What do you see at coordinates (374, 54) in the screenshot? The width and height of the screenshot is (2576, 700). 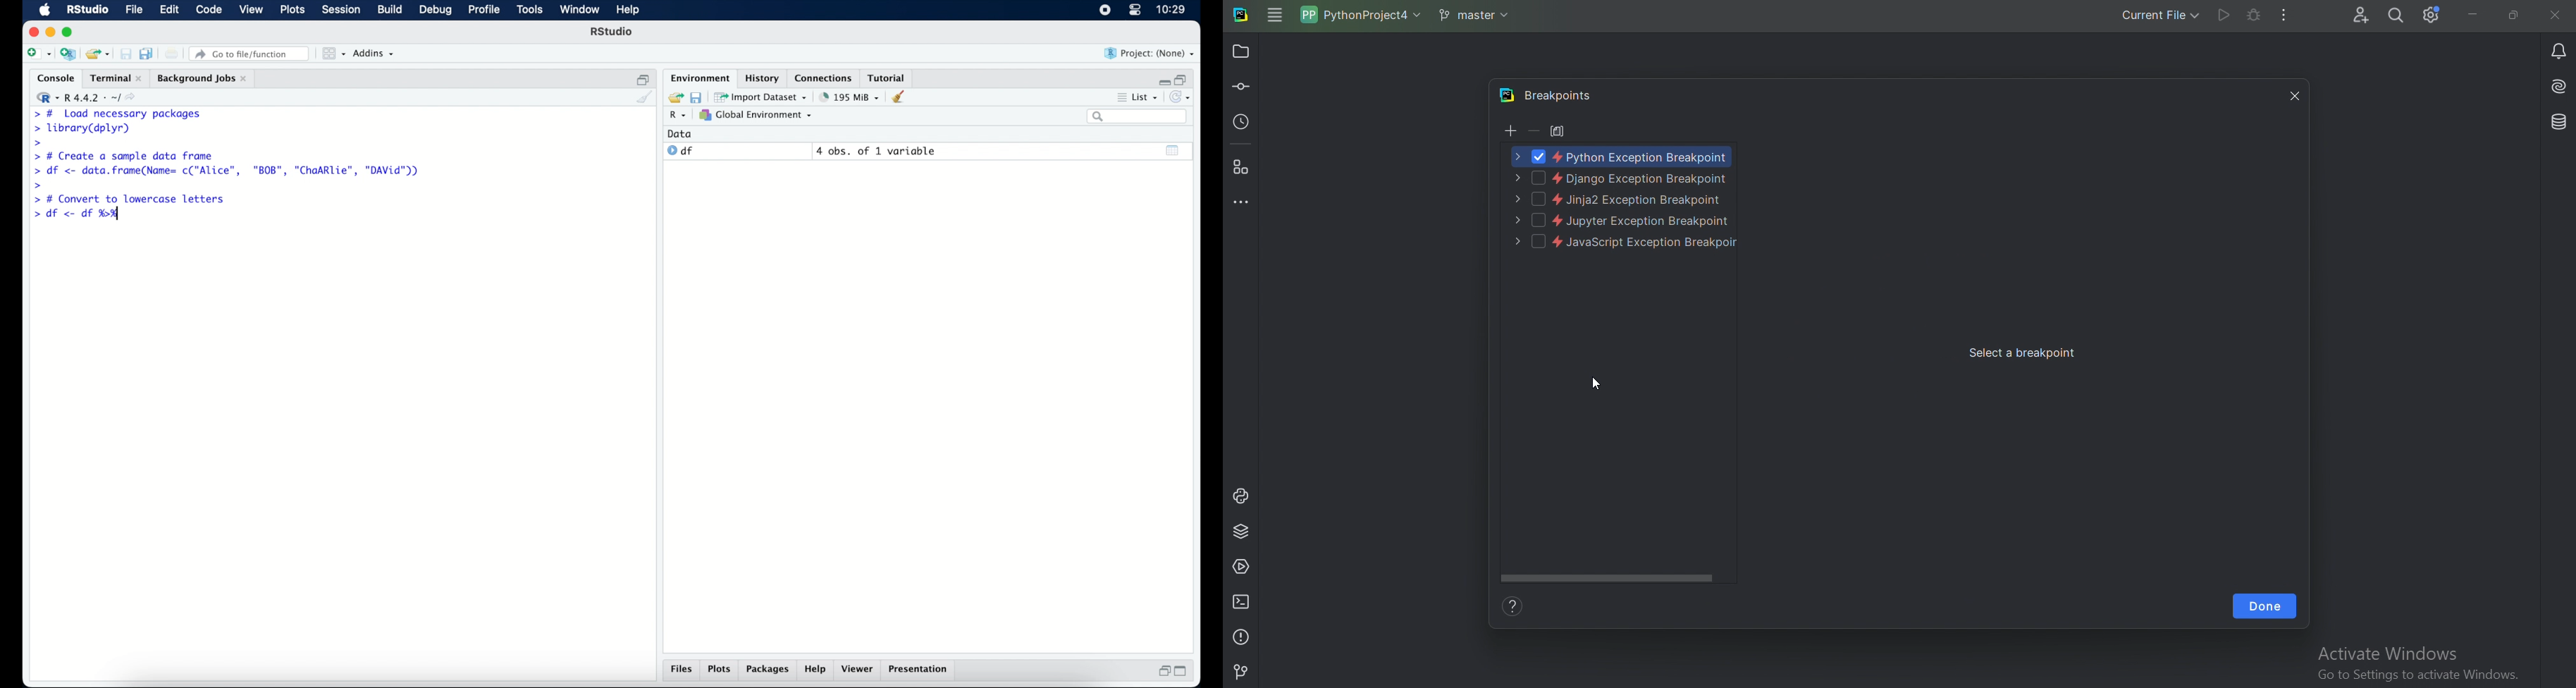 I see `addins` at bounding box center [374, 54].